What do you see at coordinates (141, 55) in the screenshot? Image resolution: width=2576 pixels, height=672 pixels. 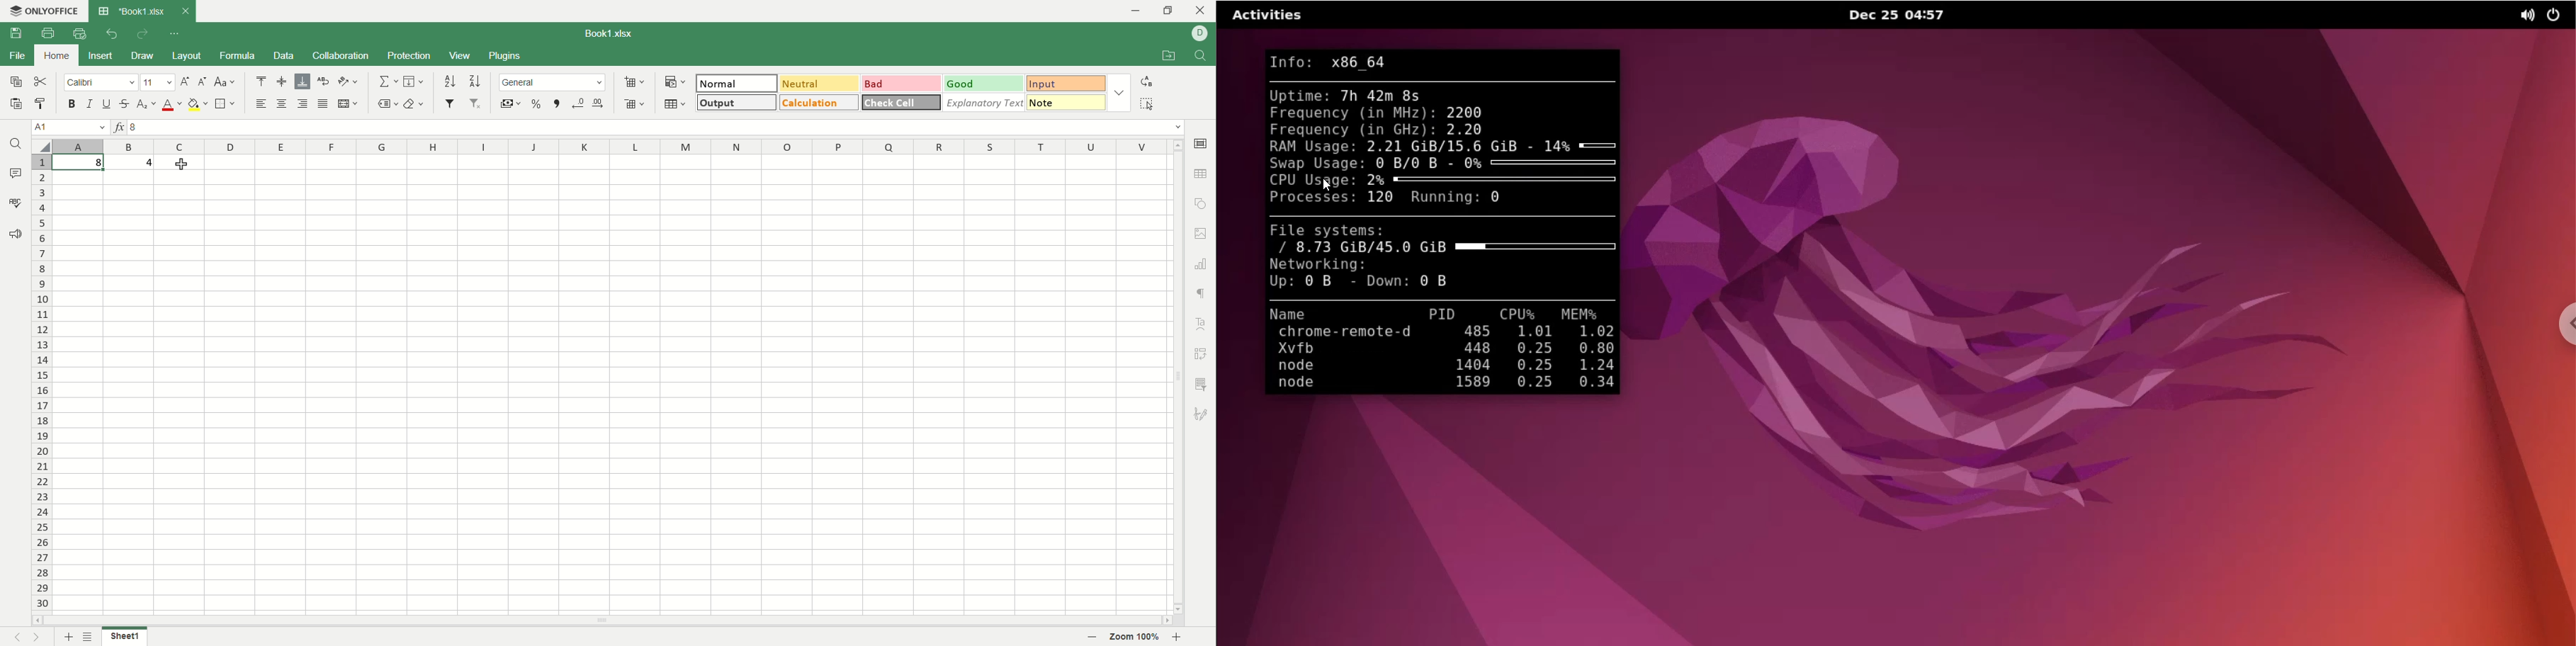 I see `draw` at bounding box center [141, 55].